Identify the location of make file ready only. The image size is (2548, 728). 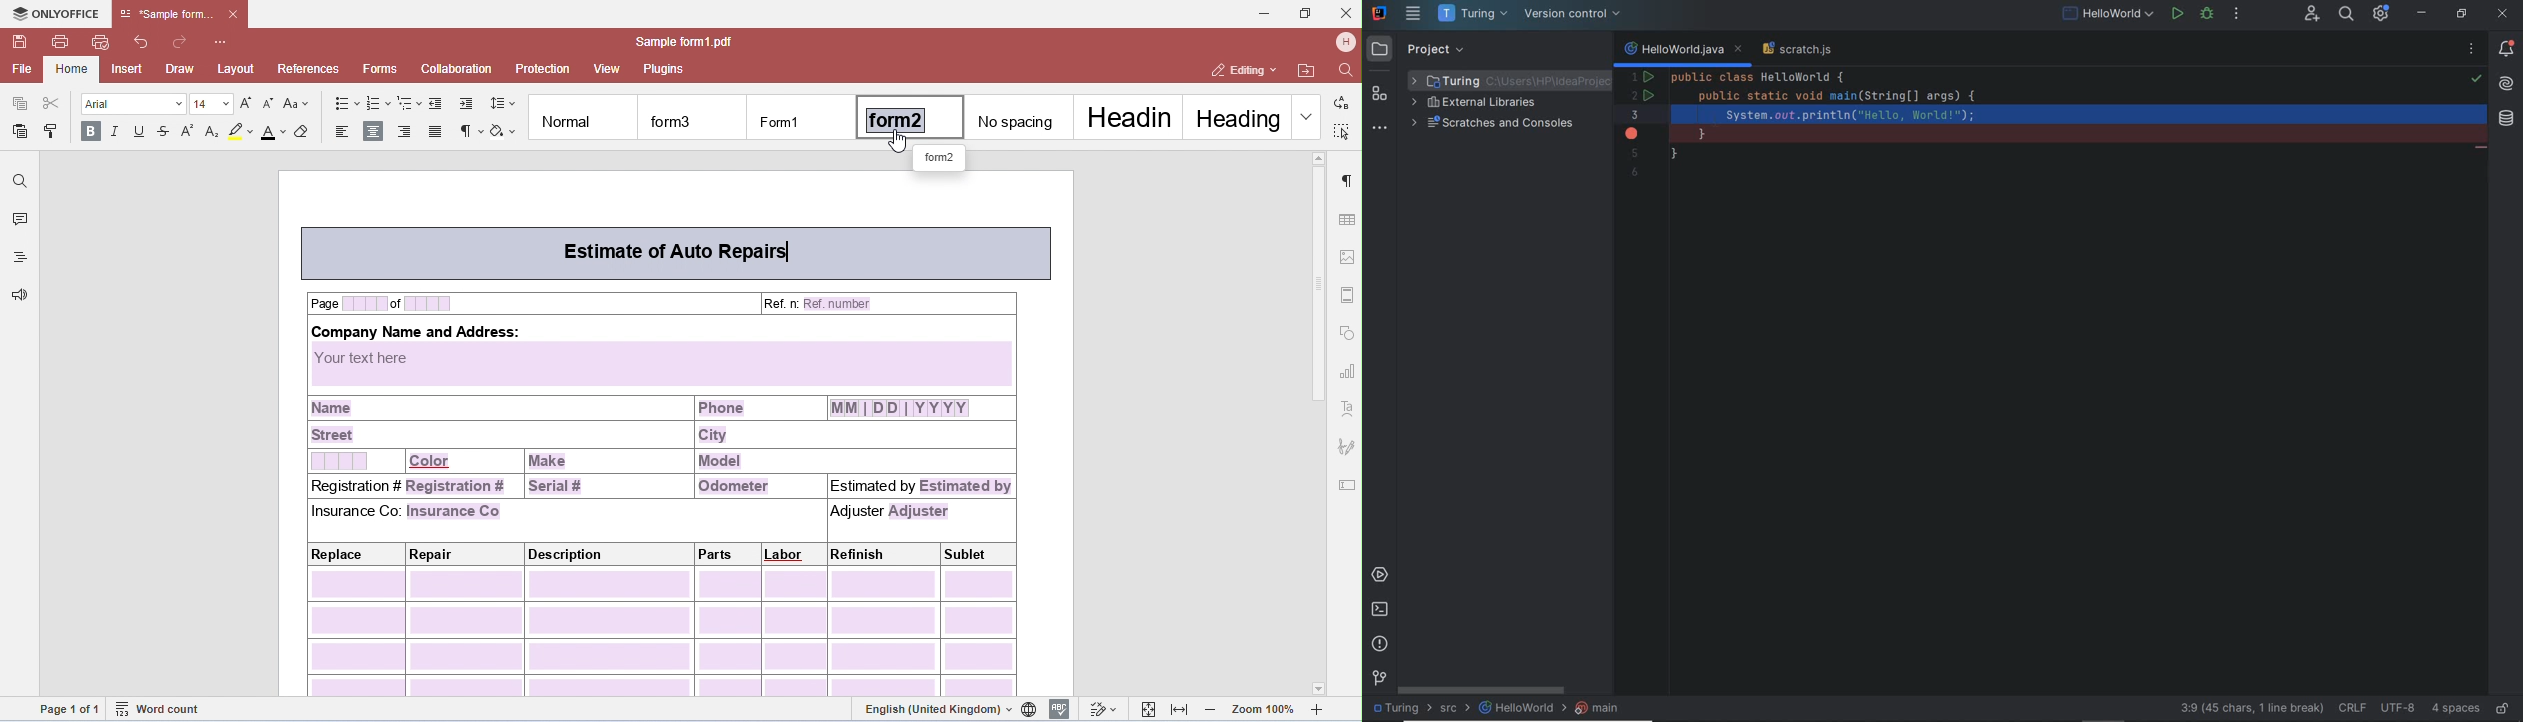
(2504, 707).